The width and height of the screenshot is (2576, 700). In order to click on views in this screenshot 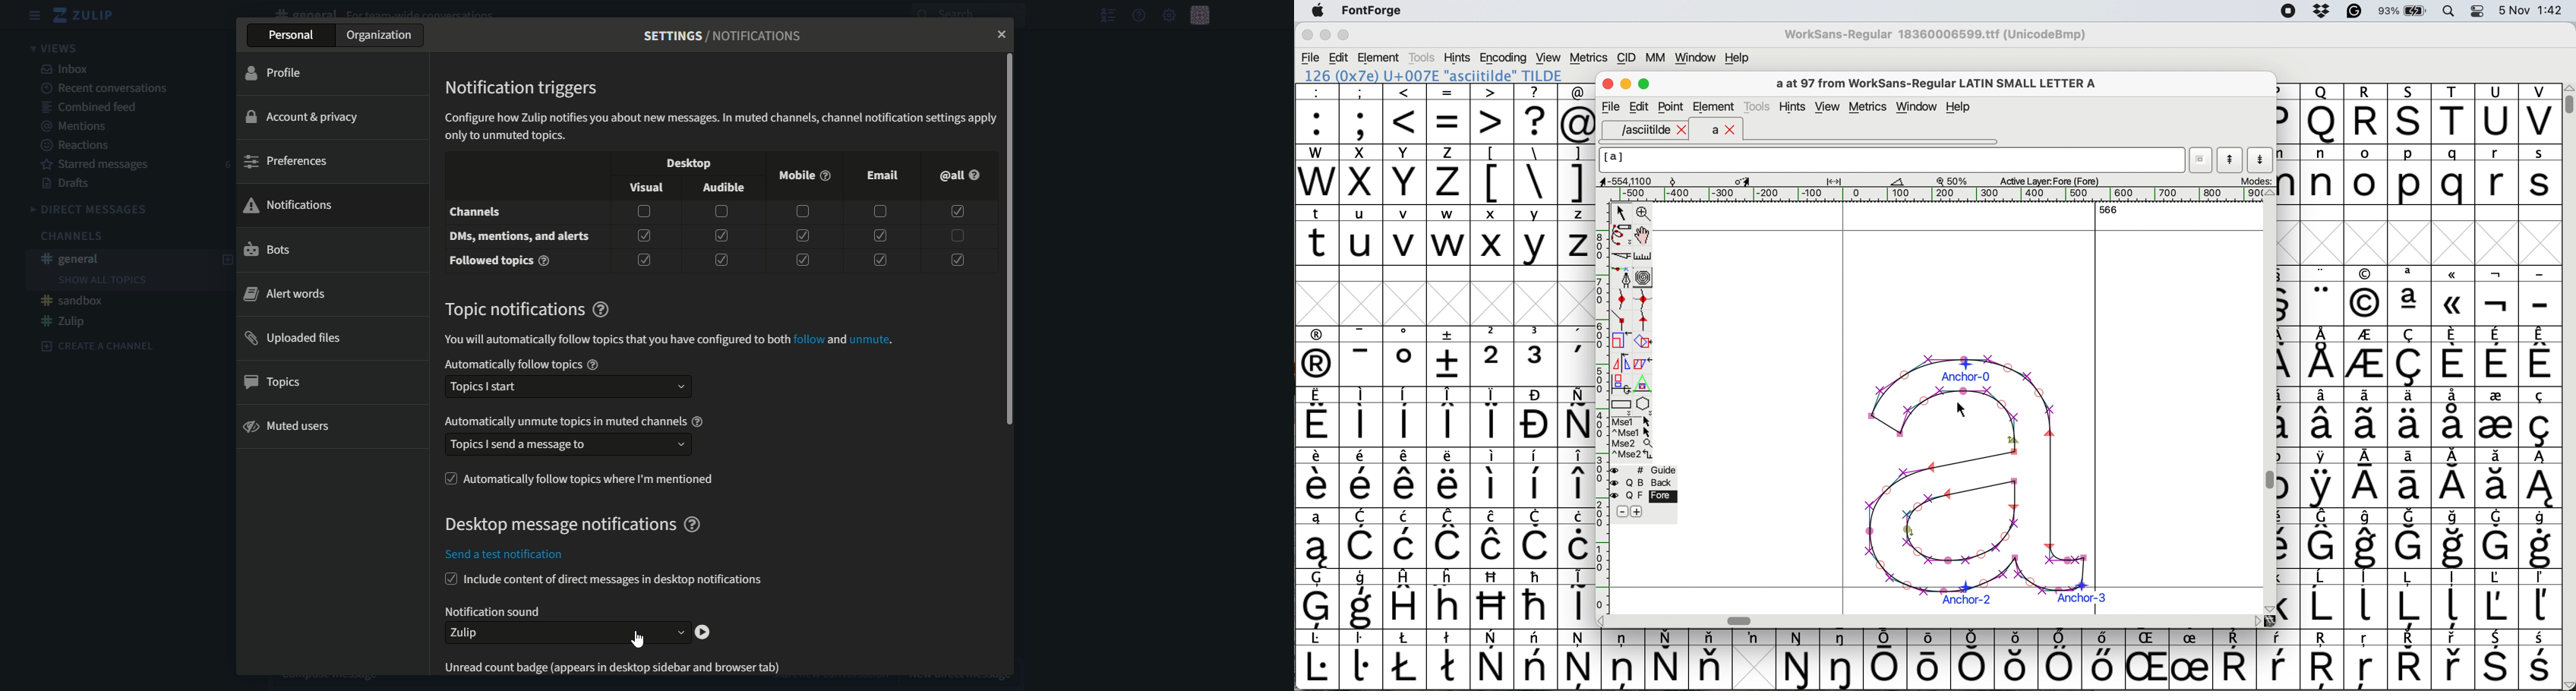, I will do `click(58, 47)`.